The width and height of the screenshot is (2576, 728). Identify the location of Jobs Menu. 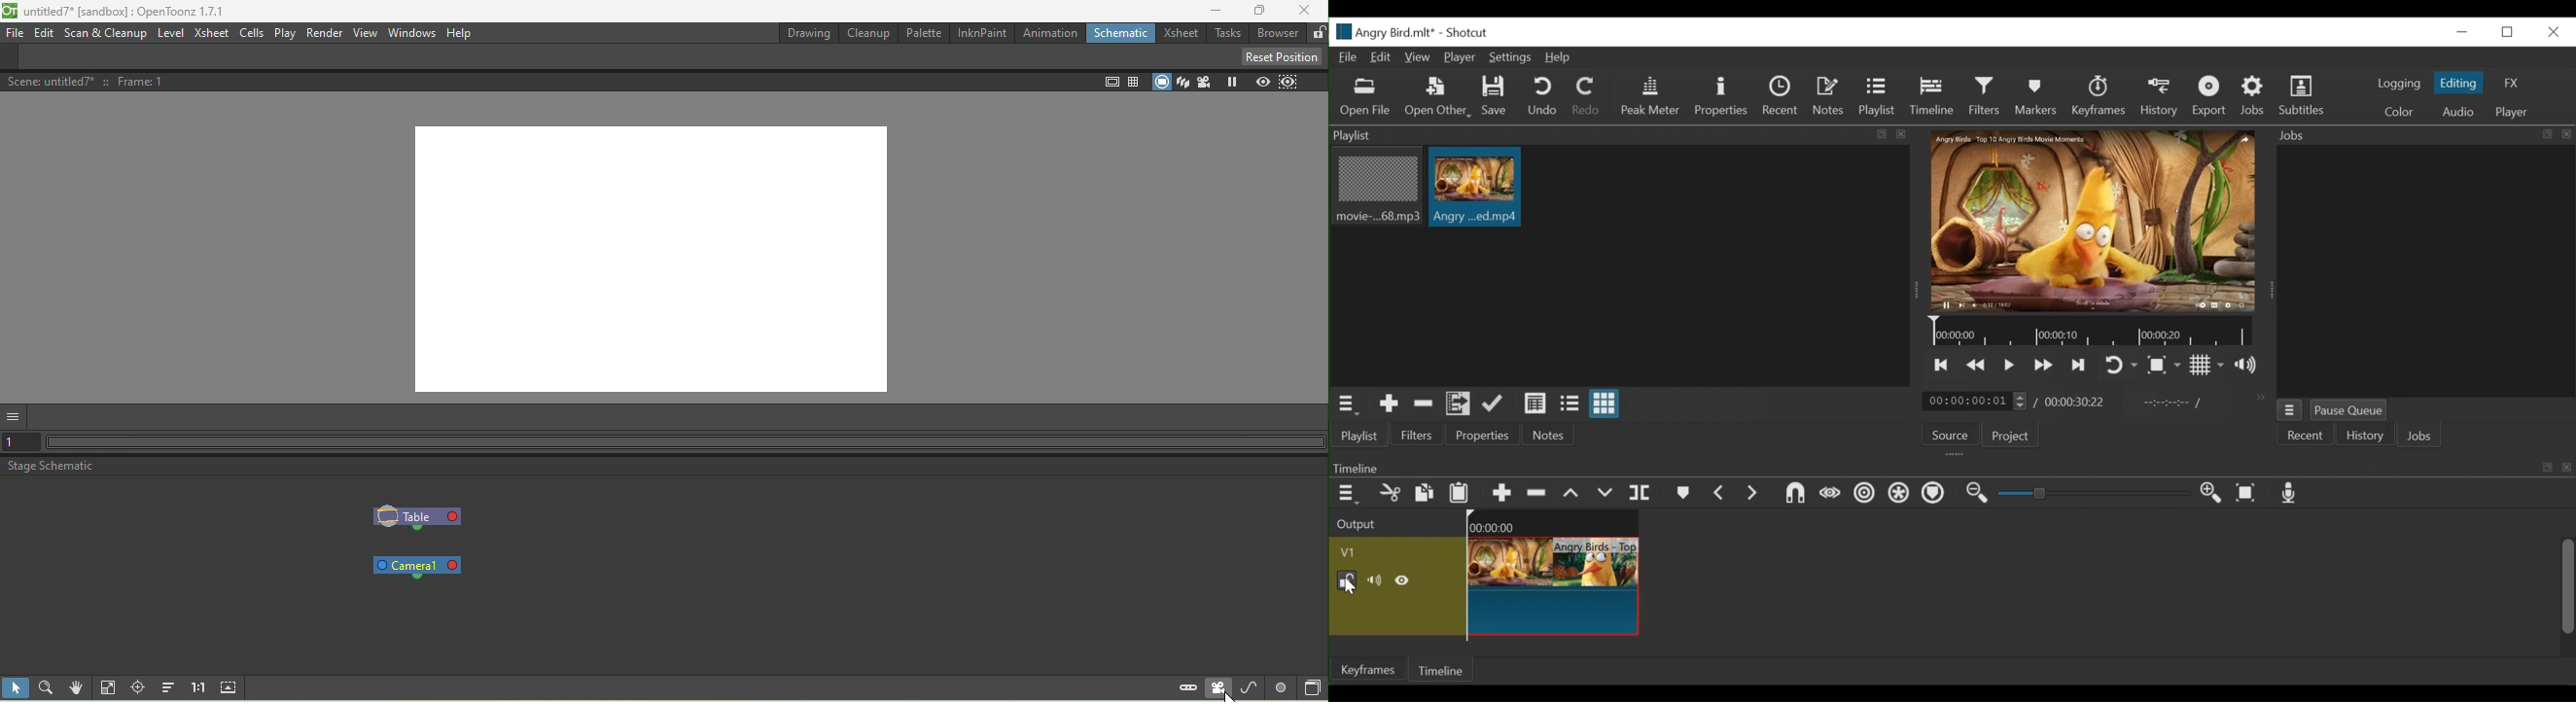
(2289, 410).